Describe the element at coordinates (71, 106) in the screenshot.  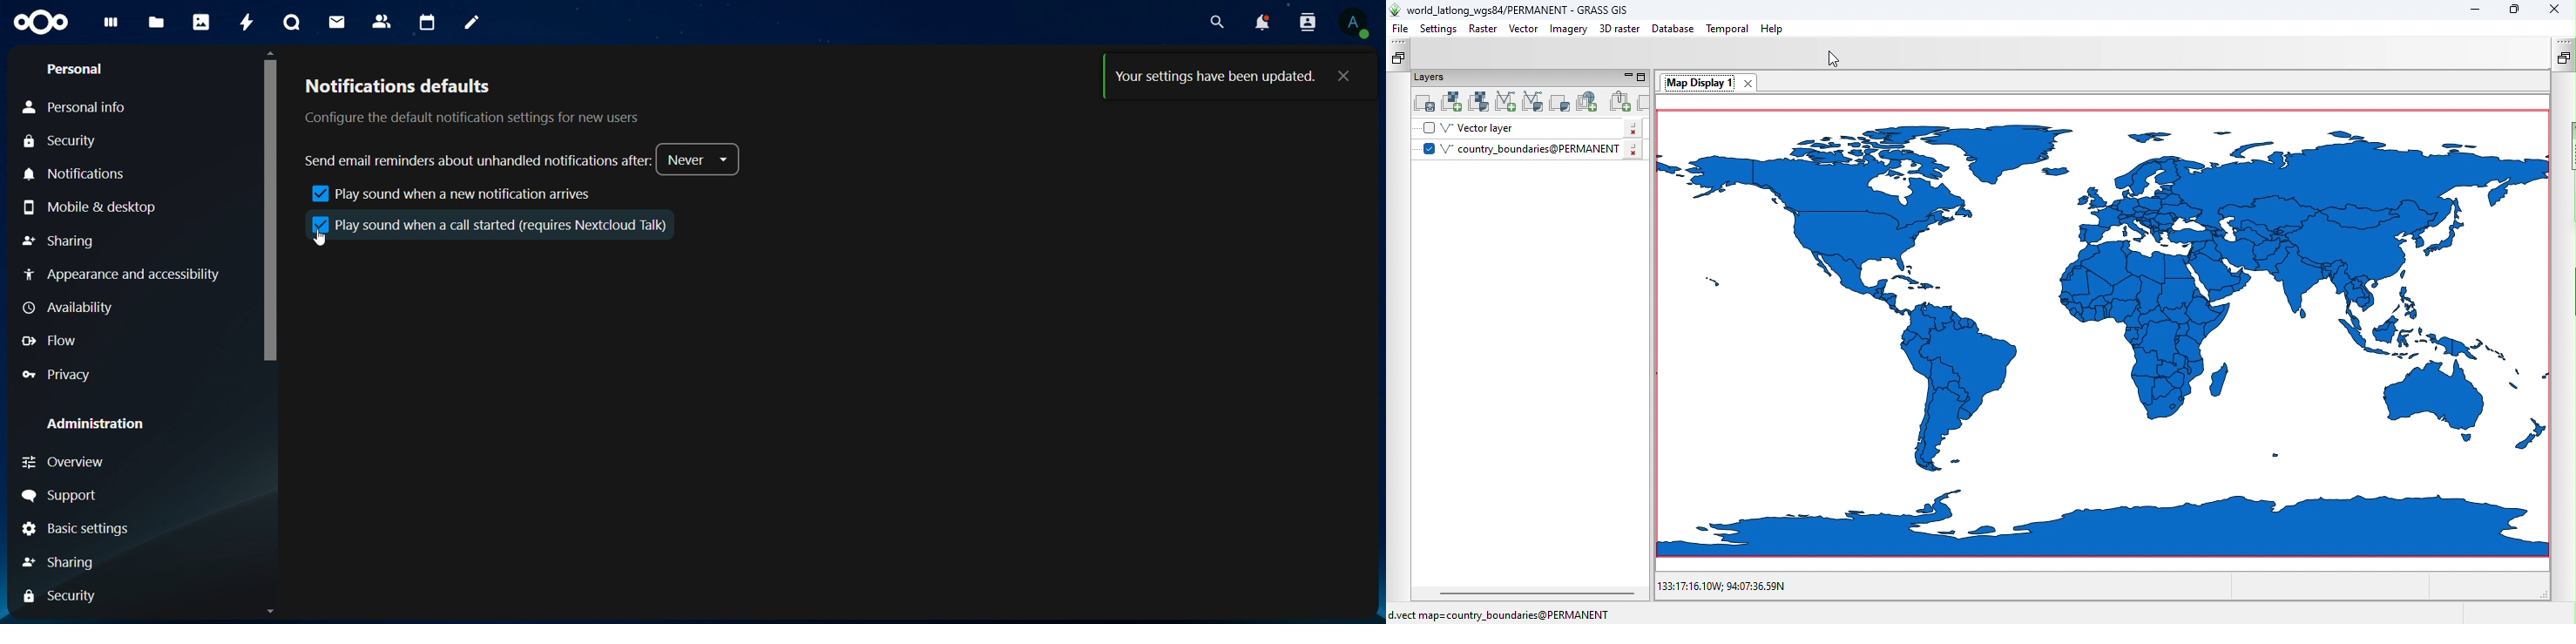
I see `Personal Info` at that location.